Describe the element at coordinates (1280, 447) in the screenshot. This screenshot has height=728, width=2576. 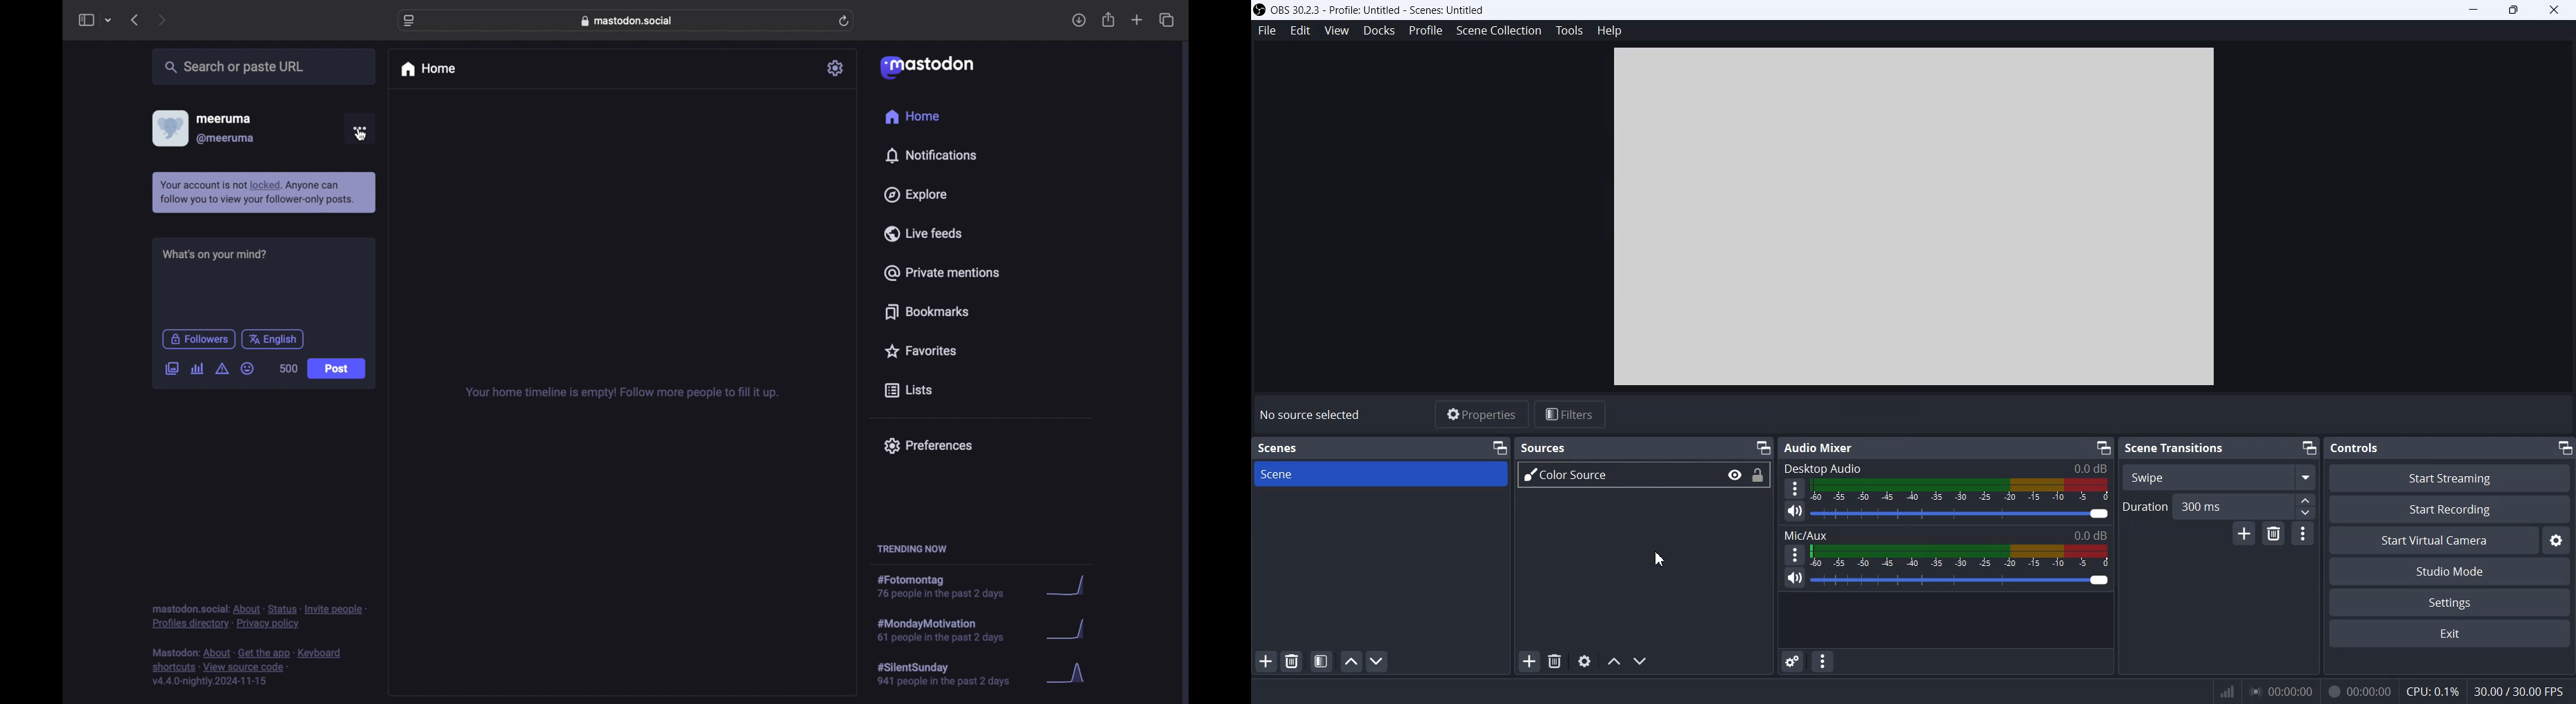
I see `Scenes` at that location.